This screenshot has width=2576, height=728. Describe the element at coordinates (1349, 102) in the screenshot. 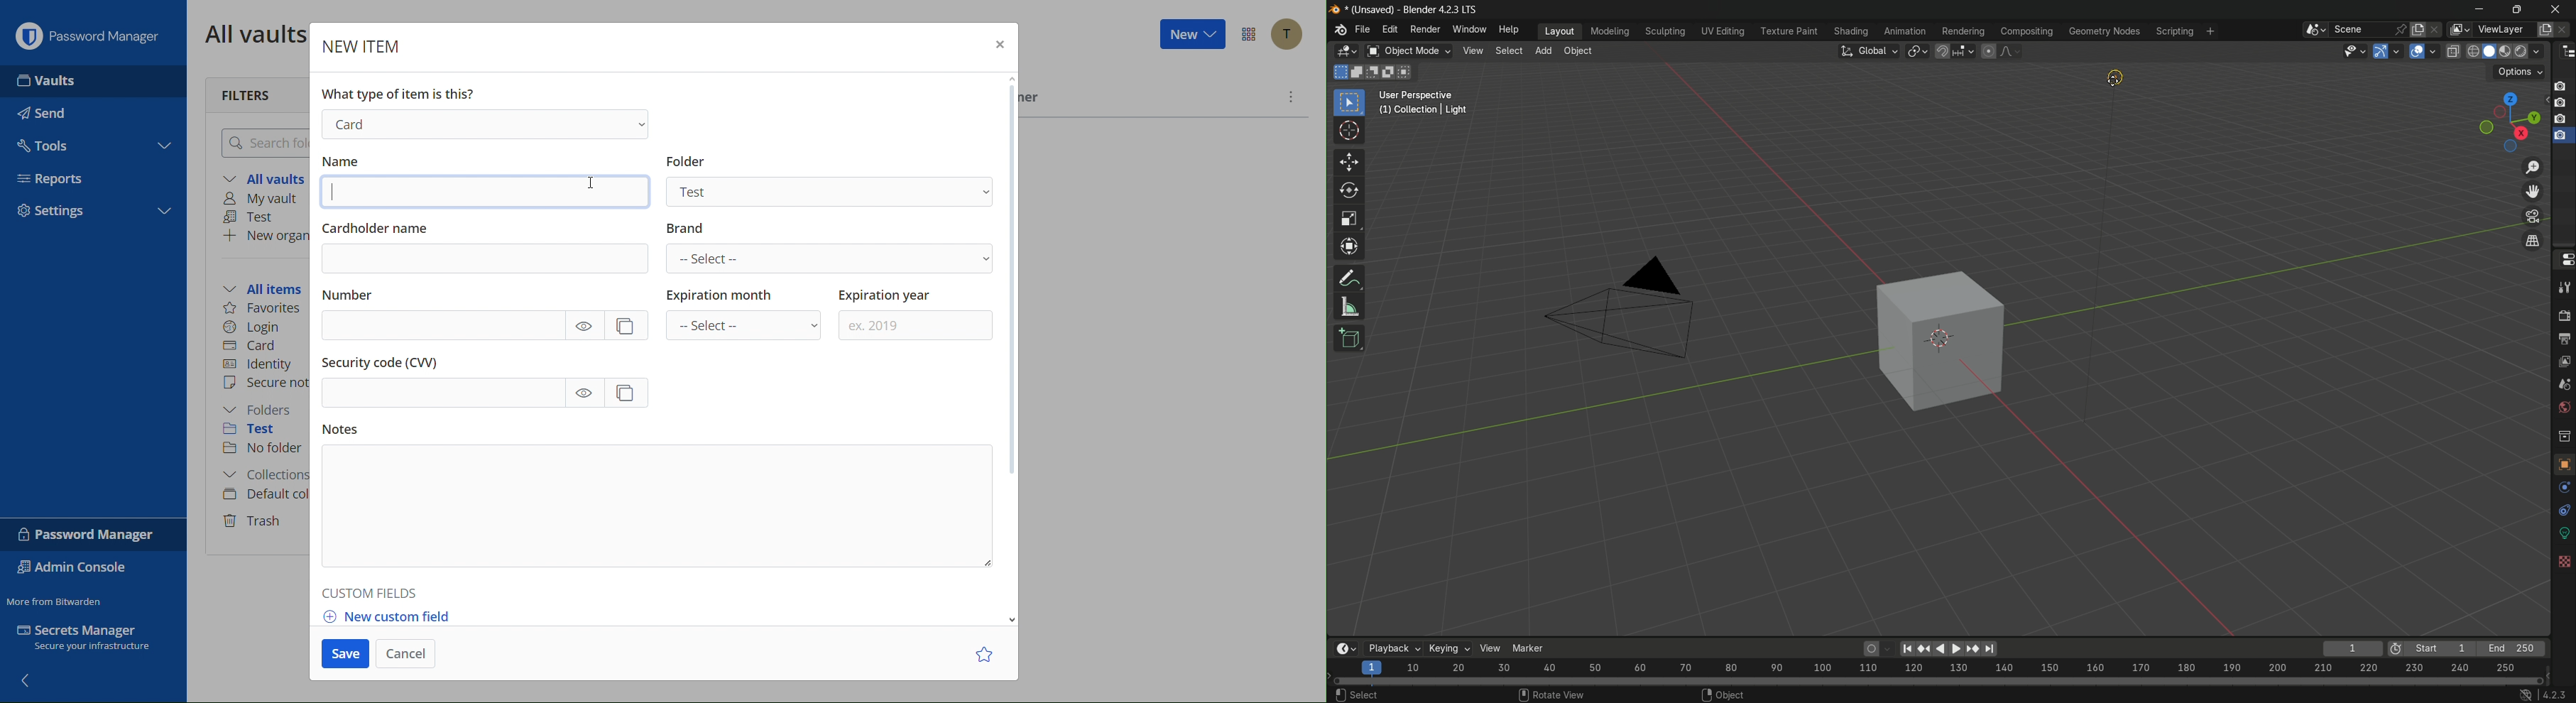

I see `select box` at that location.